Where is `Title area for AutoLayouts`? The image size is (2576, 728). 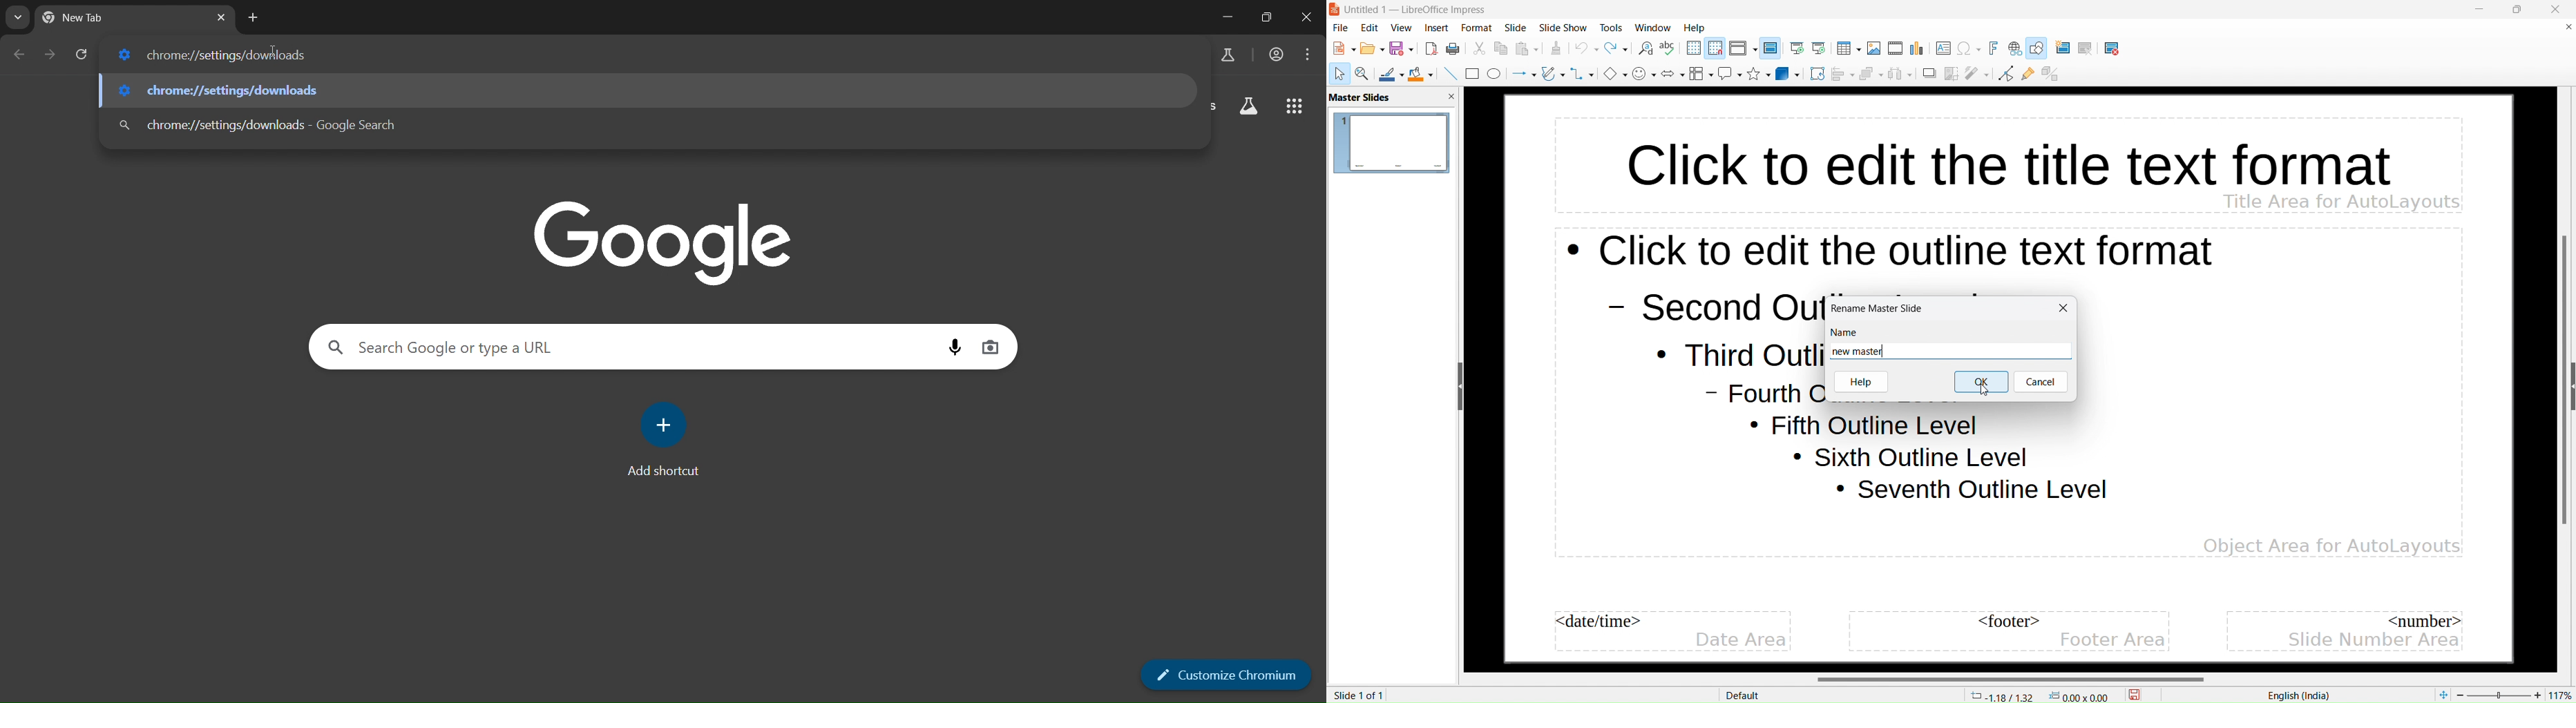
Title area for AutoLayouts is located at coordinates (2341, 201).